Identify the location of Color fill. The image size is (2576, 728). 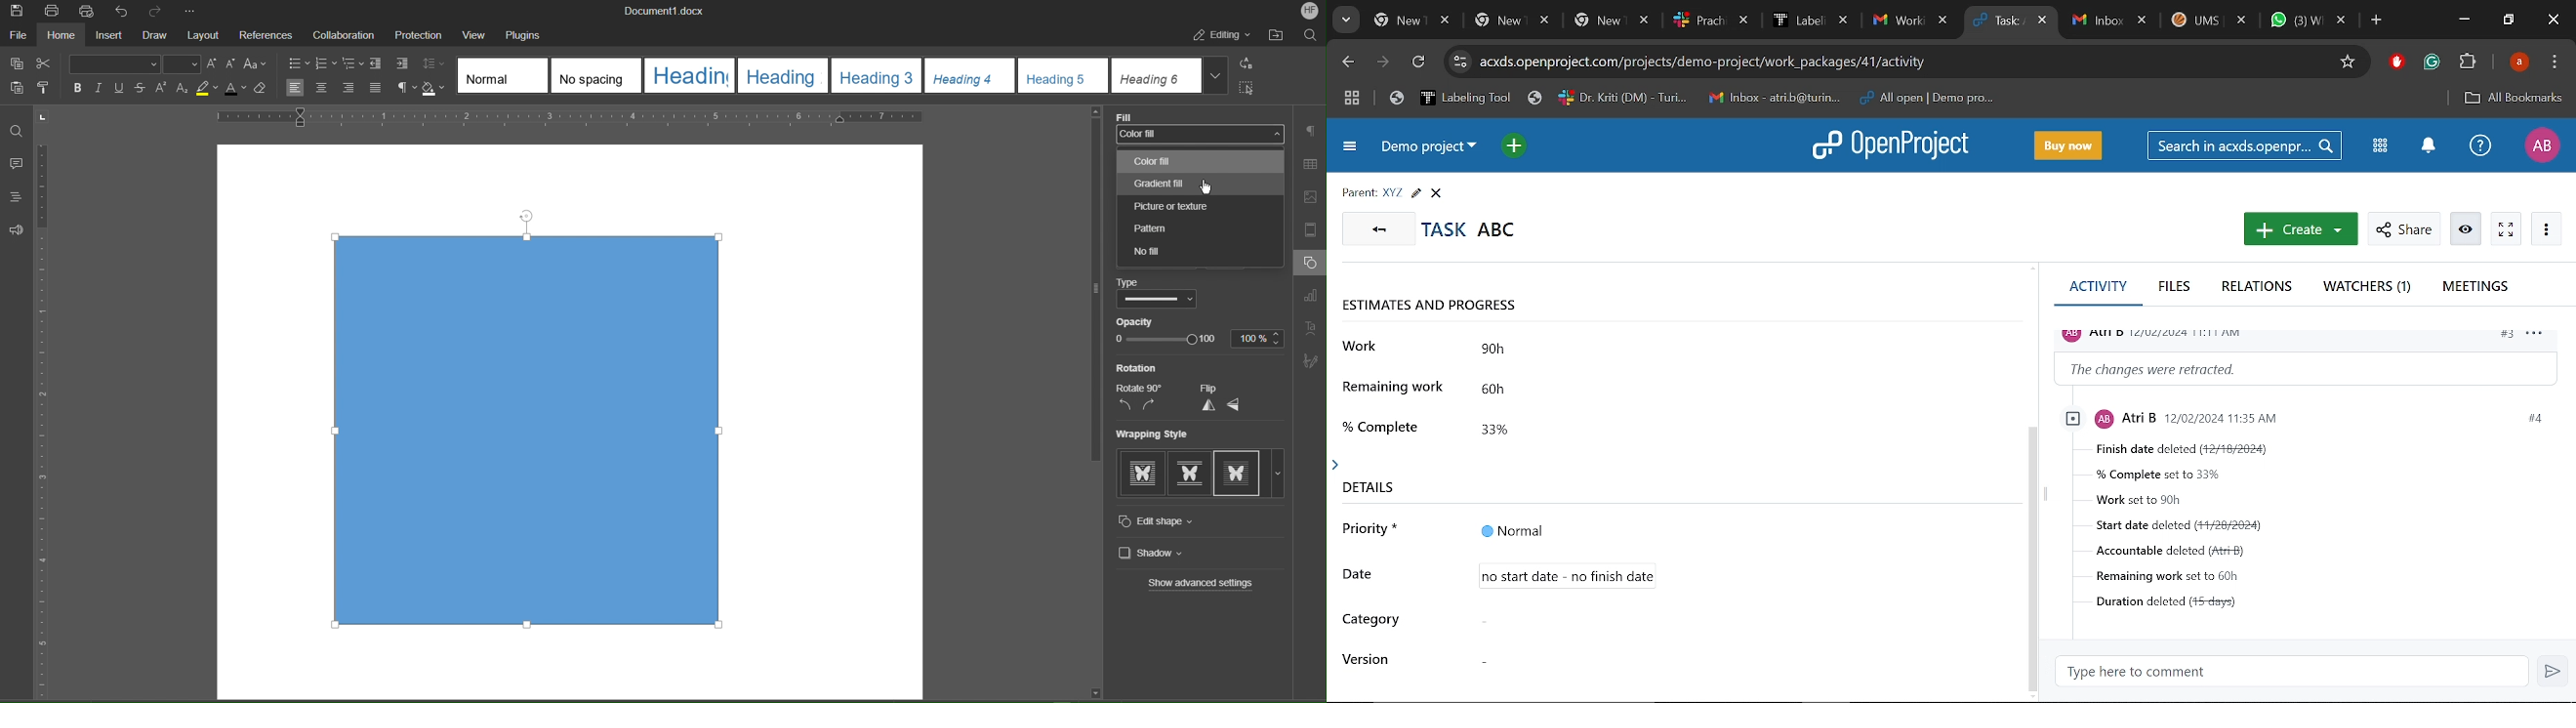
(1200, 133).